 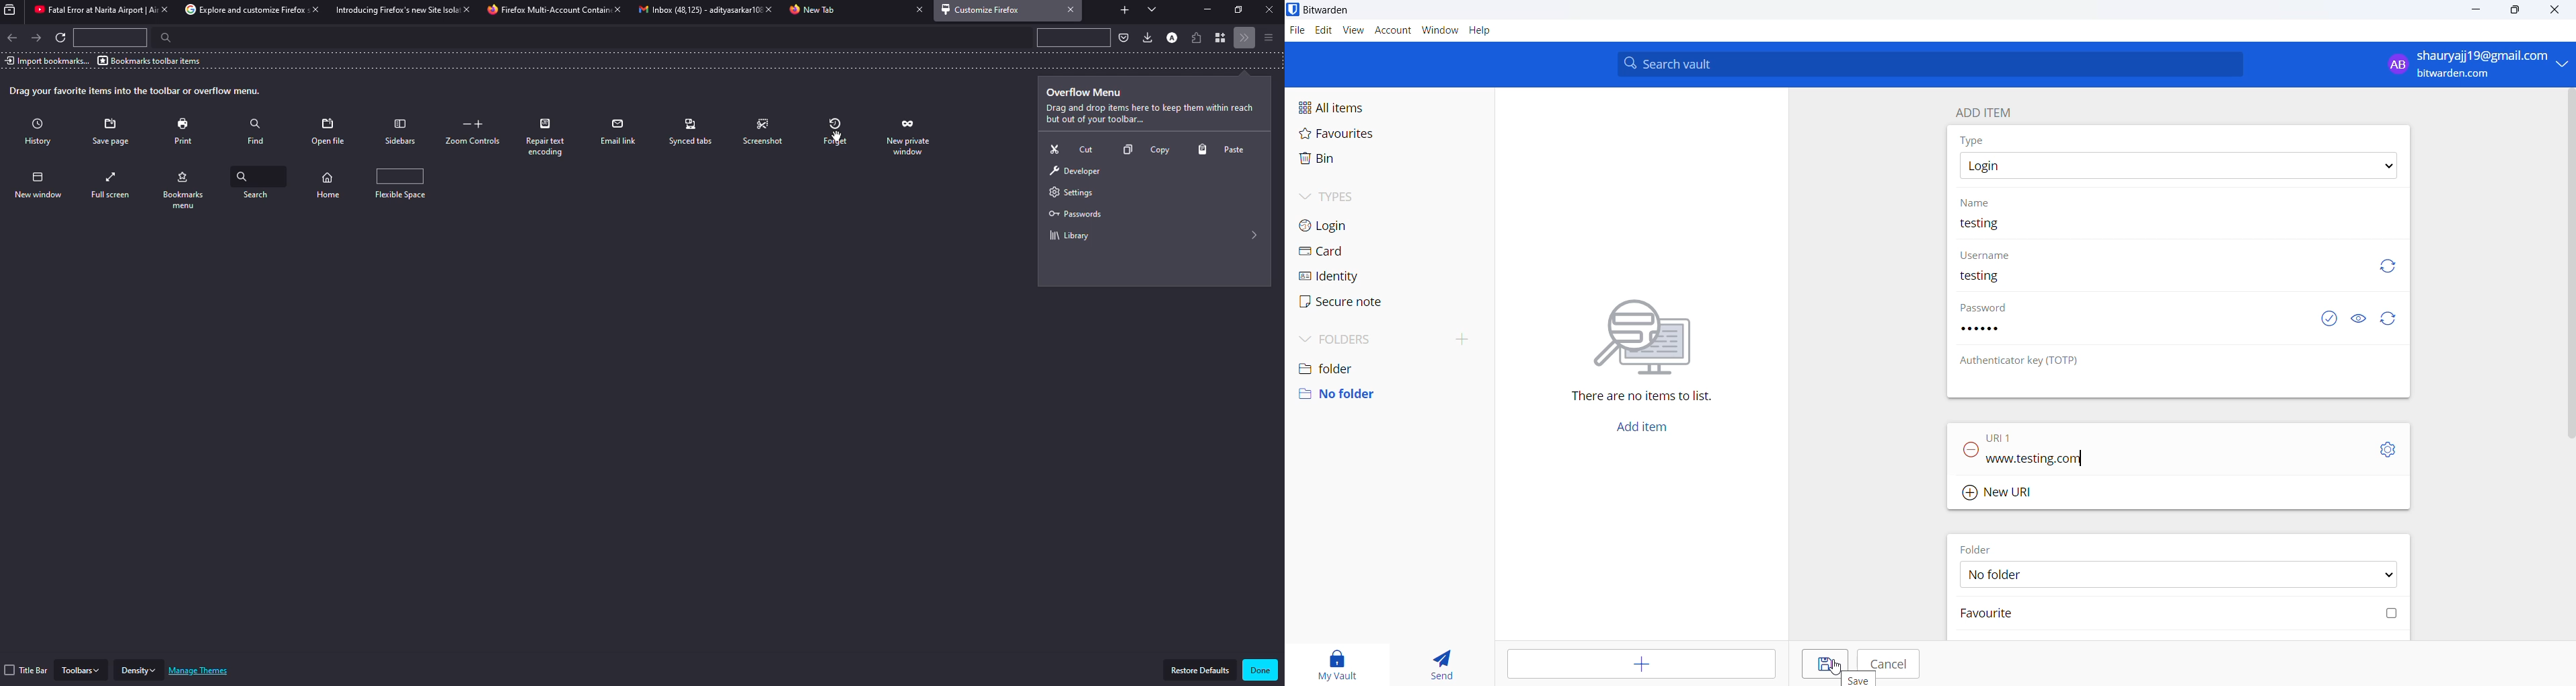 What do you see at coordinates (907, 132) in the screenshot?
I see `private window` at bounding box center [907, 132].